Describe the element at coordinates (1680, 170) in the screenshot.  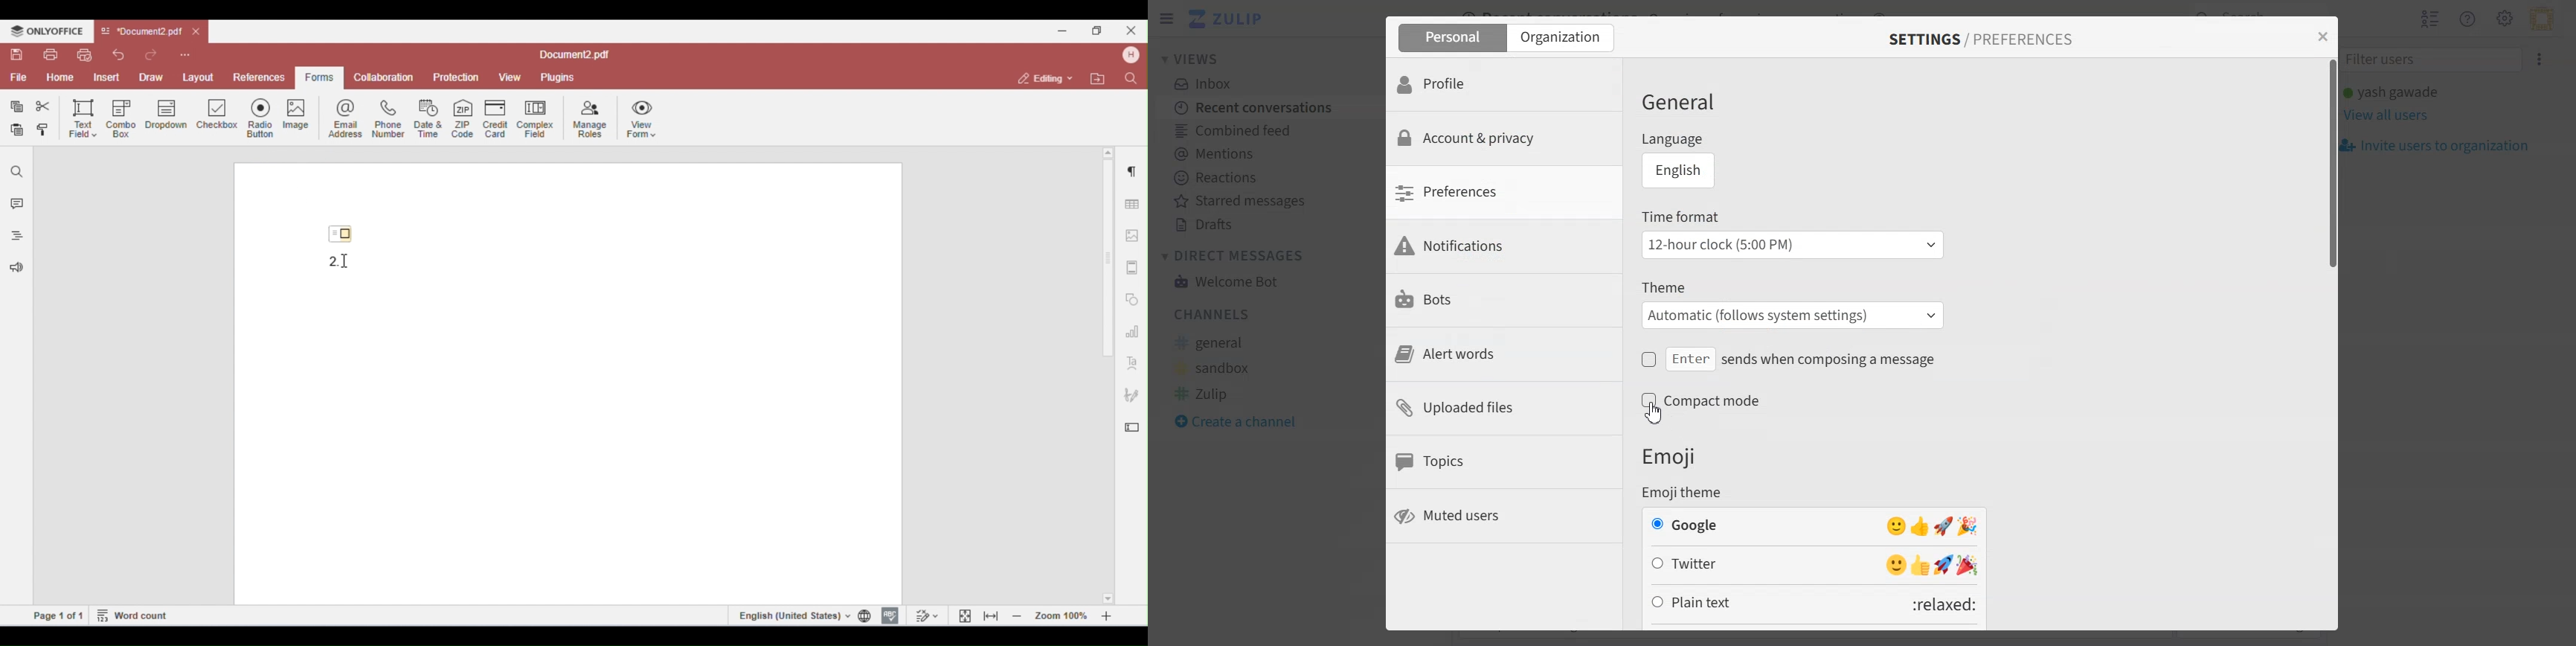
I see `English` at that location.